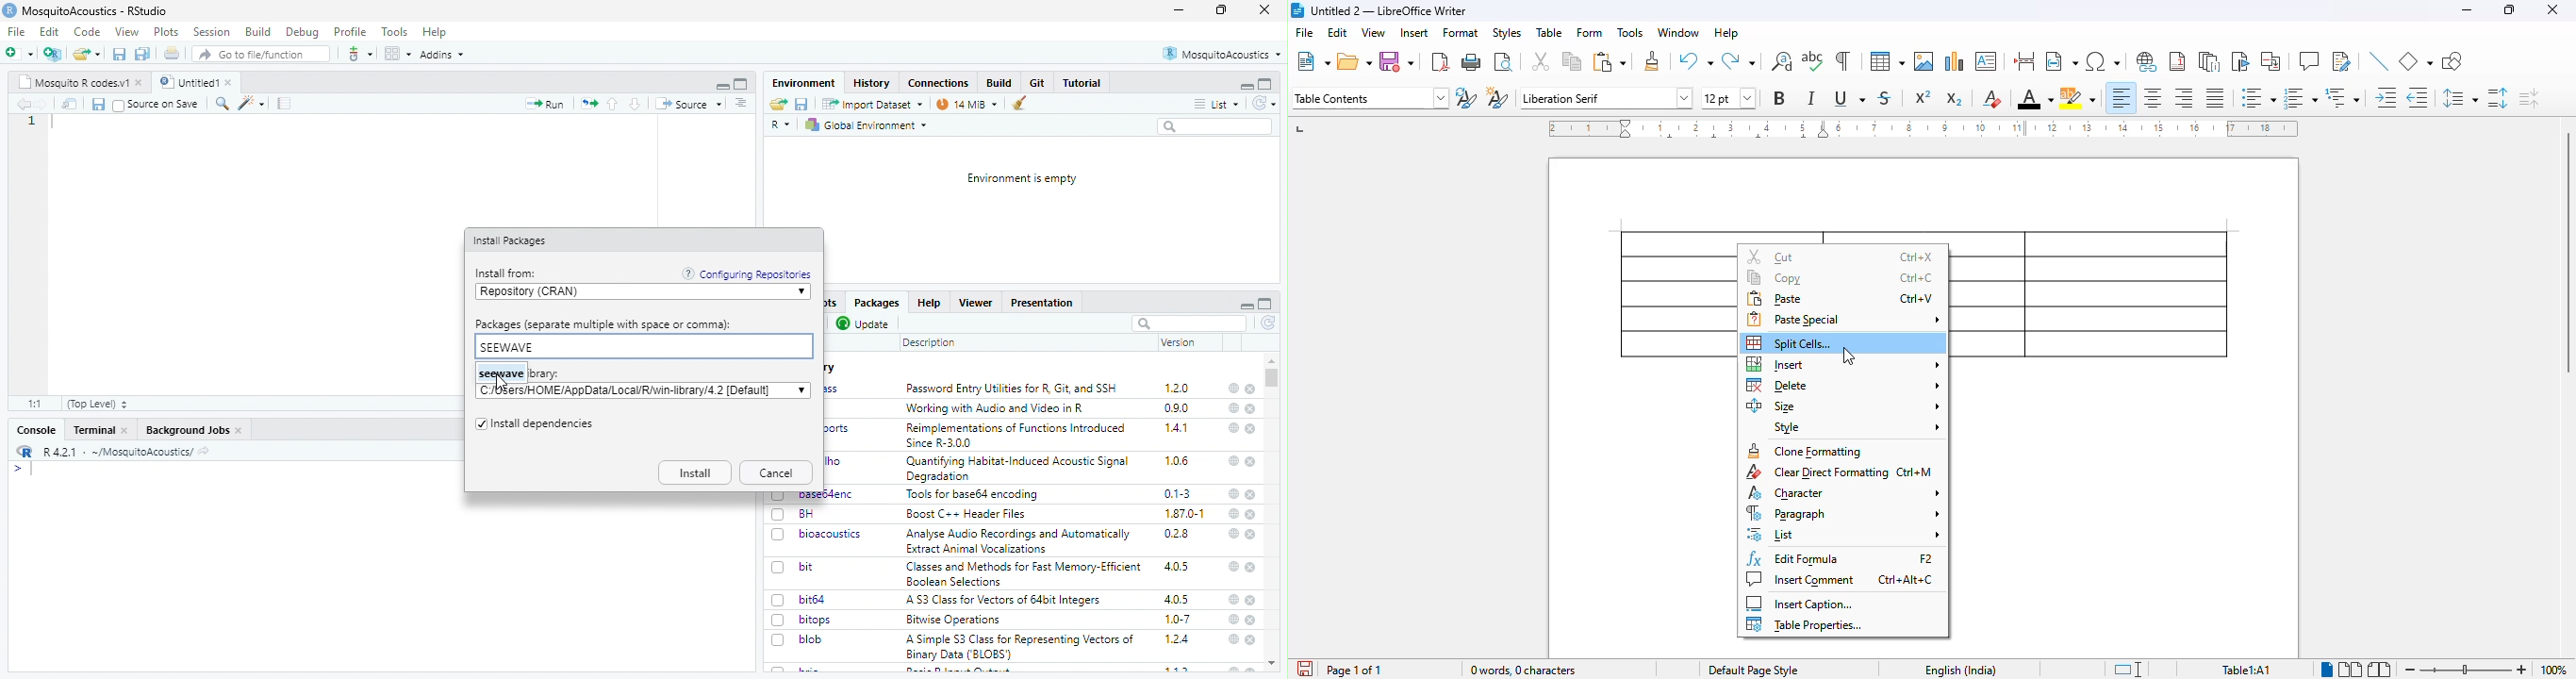 The width and height of the screenshot is (2576, 700). I want to click on up, so click(614, 104).